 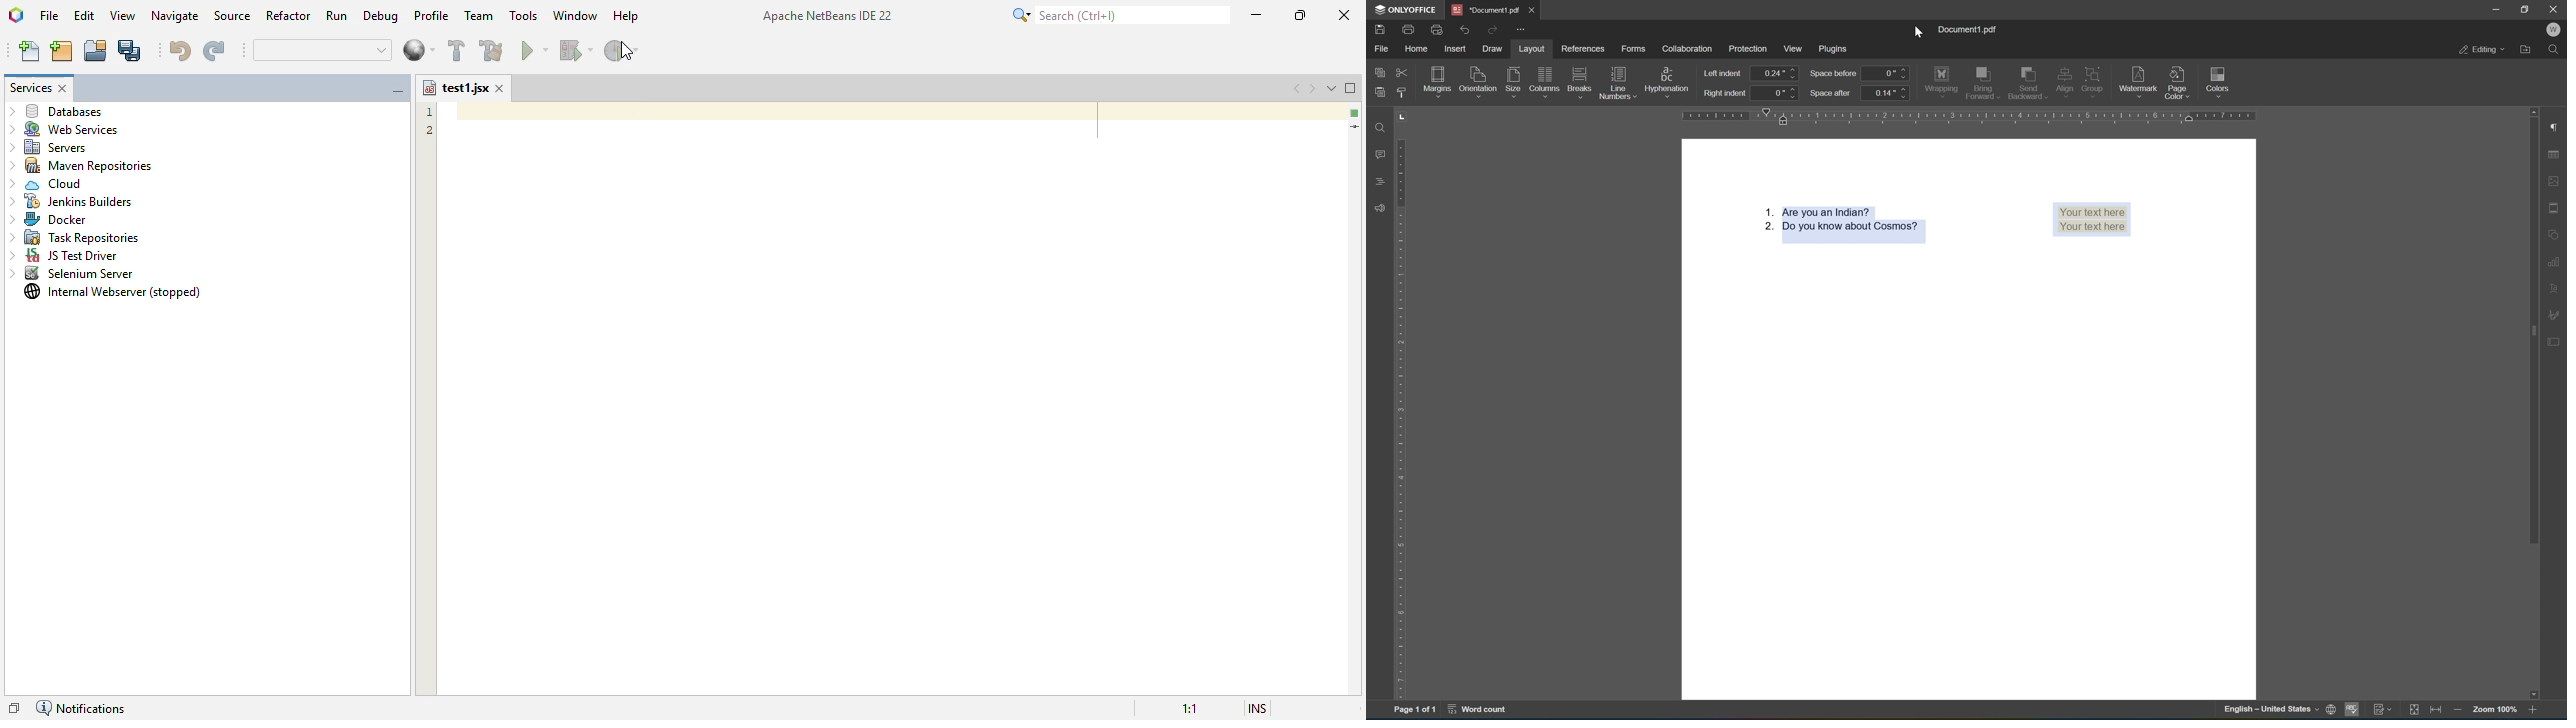 I want to click on 2, so click(x=426, y=131).